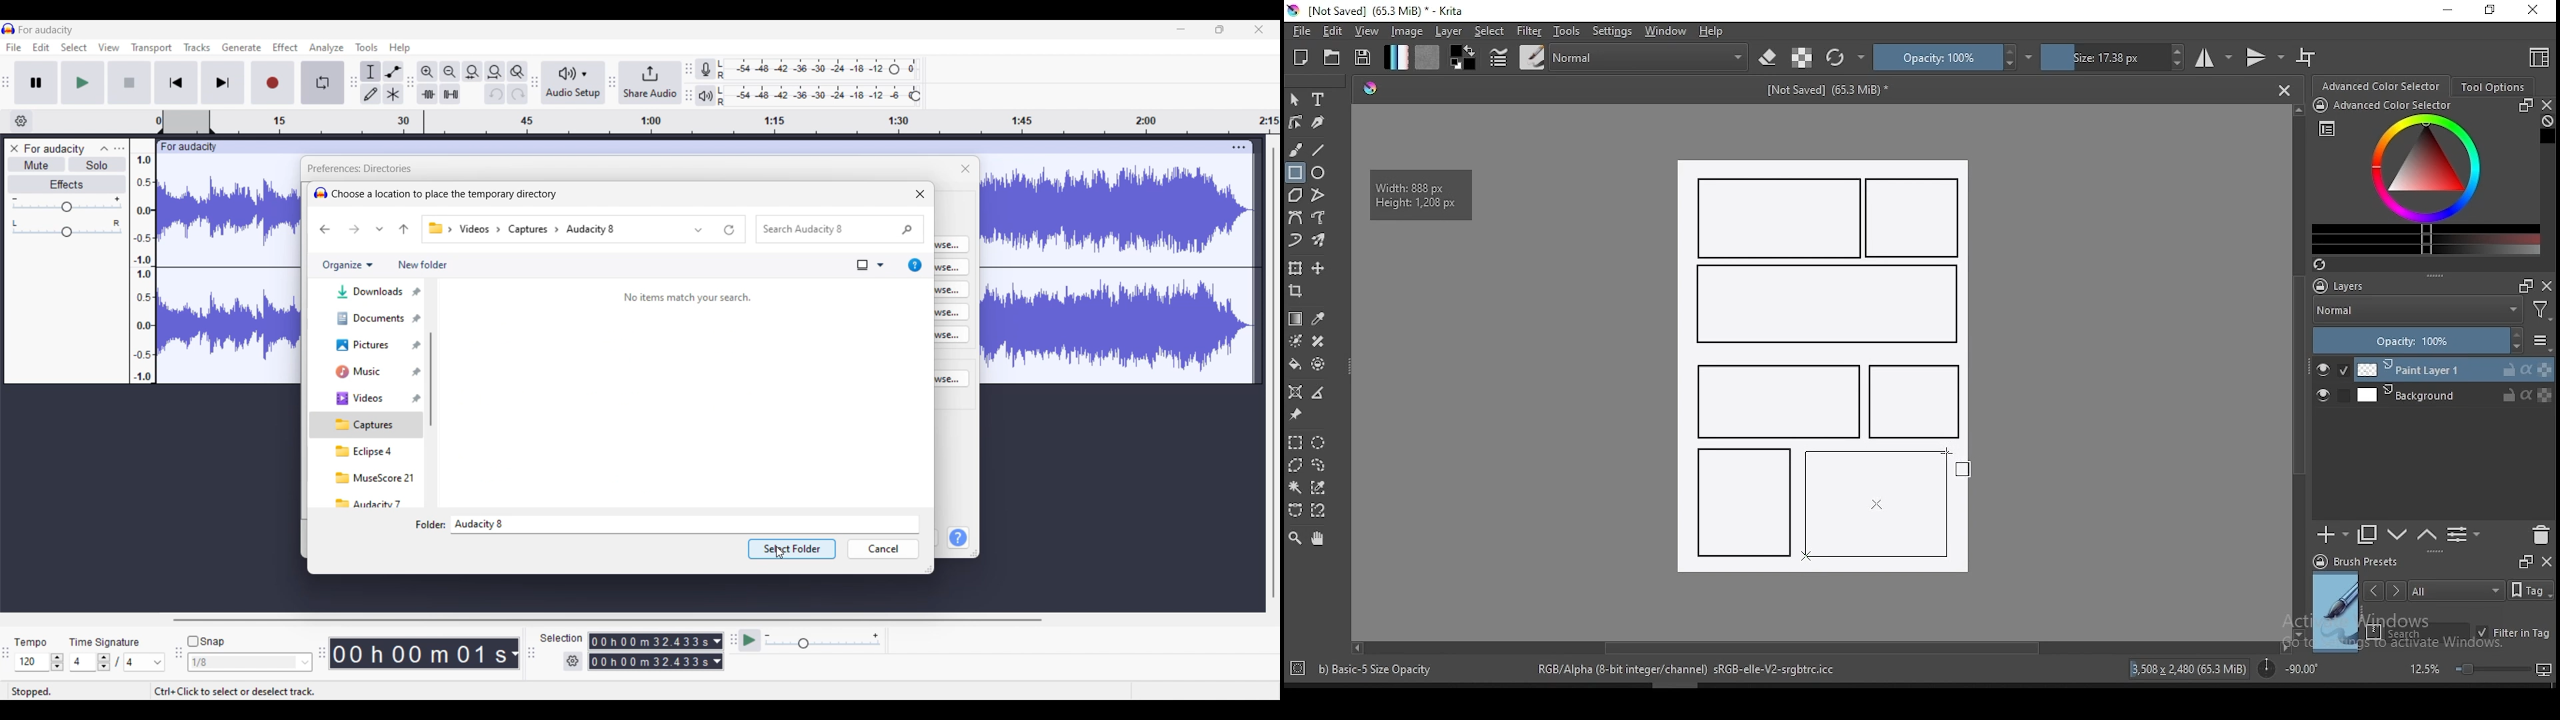  Describe the element at coordinates (495, 72) in the screenshot. I see `Fit project to width` at that location.